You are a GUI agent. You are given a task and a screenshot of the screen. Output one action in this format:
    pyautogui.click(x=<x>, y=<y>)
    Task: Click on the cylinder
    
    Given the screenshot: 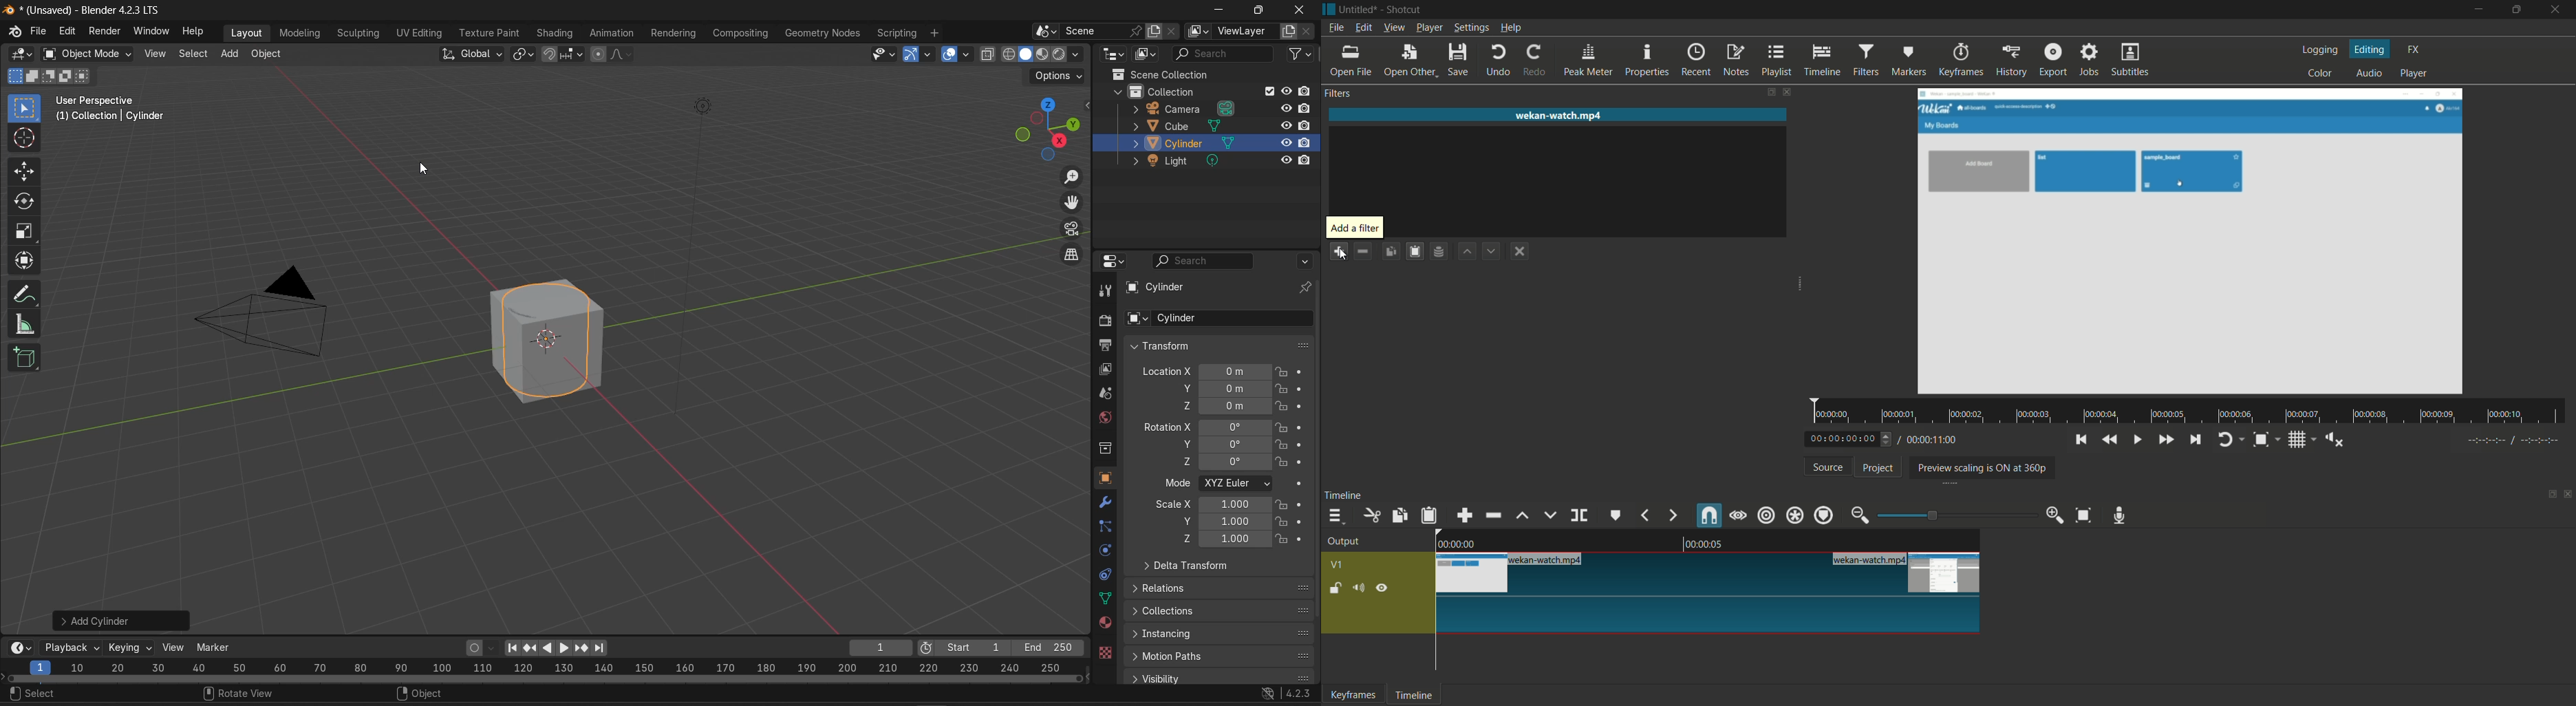 What is the action you would take?
    pyautogui.click(x=1184, y=142)
    